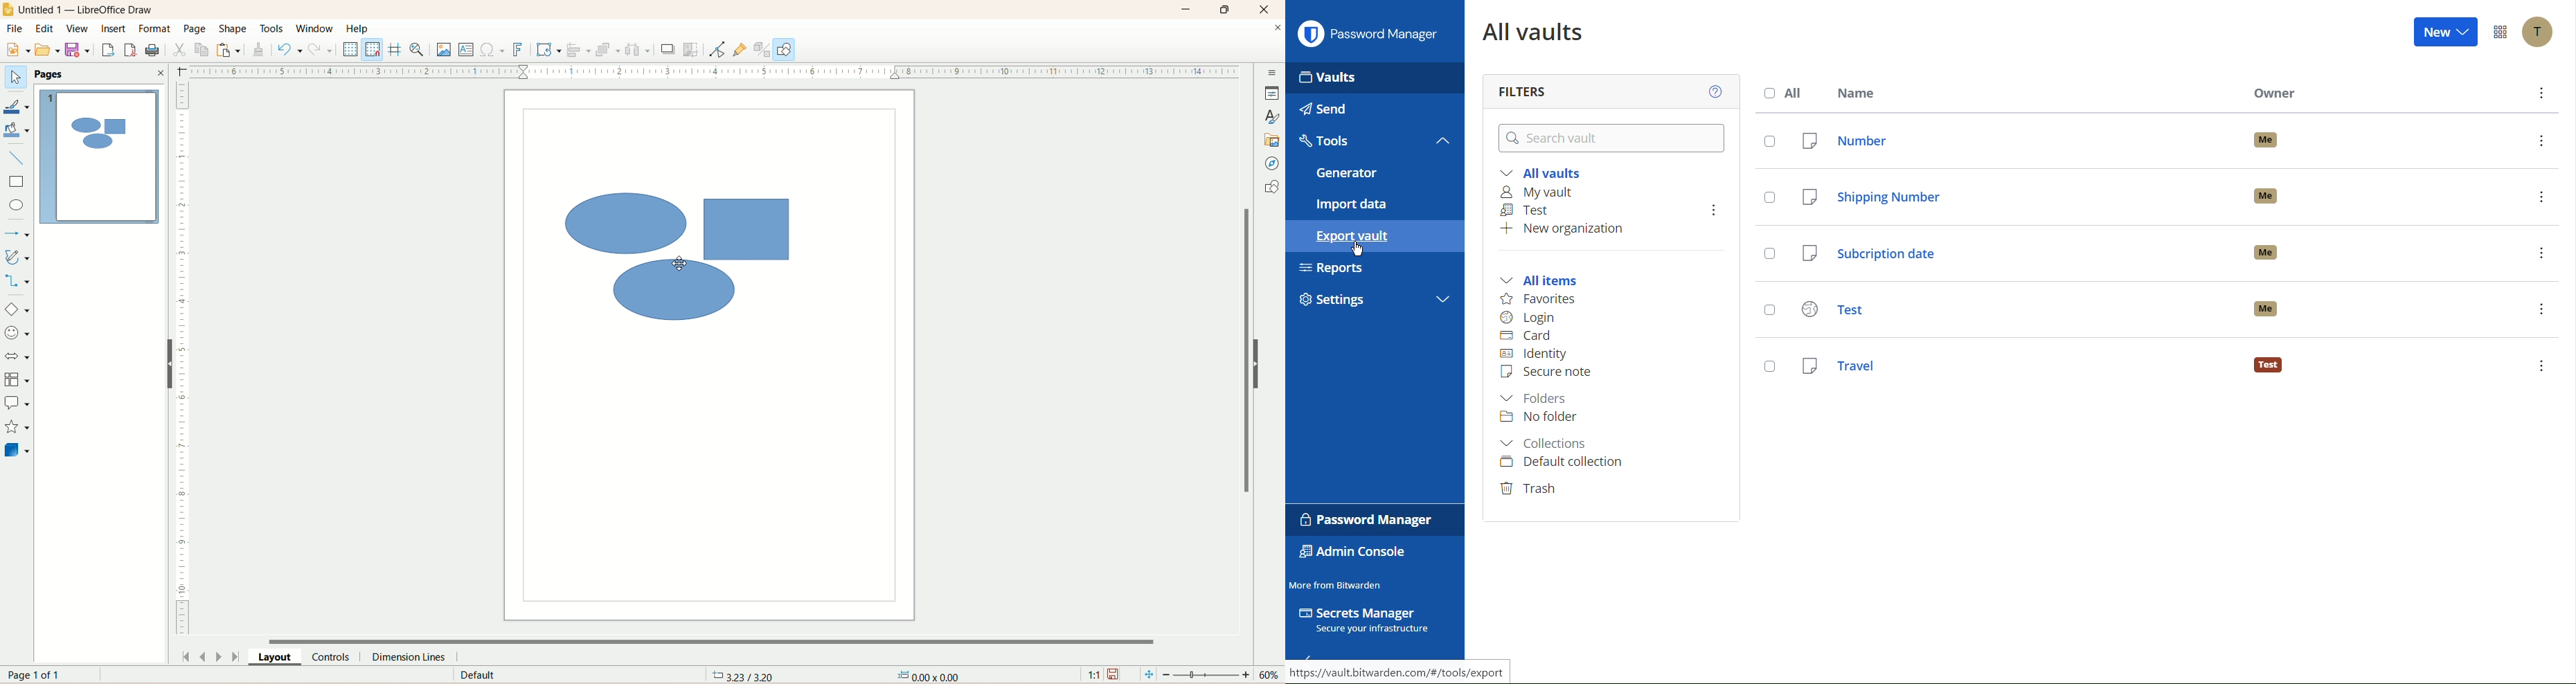 This screenshot has height=700, width=2576. What do you see at coordinates (784, 50) in the screenshot?
I see `draw function` at bounding box center [784, 50].